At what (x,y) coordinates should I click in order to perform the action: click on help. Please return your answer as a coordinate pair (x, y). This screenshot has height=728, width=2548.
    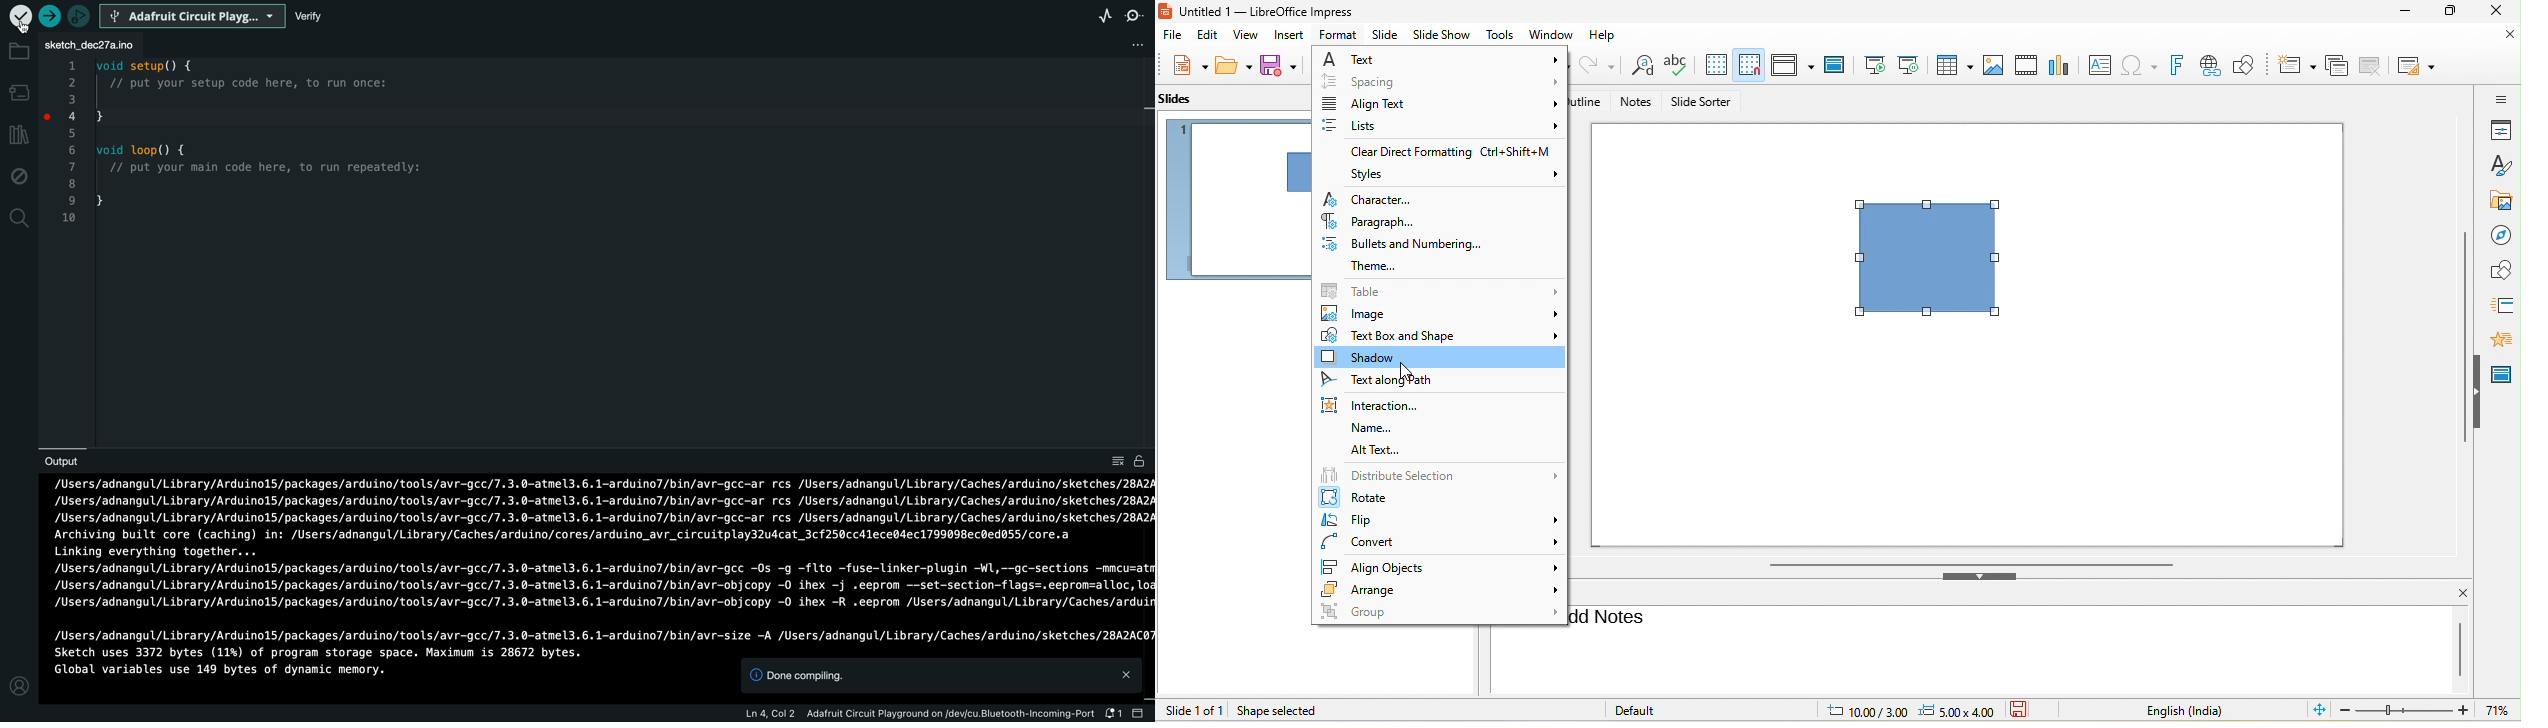
    Looking at the image, I should click on (1610, 36).